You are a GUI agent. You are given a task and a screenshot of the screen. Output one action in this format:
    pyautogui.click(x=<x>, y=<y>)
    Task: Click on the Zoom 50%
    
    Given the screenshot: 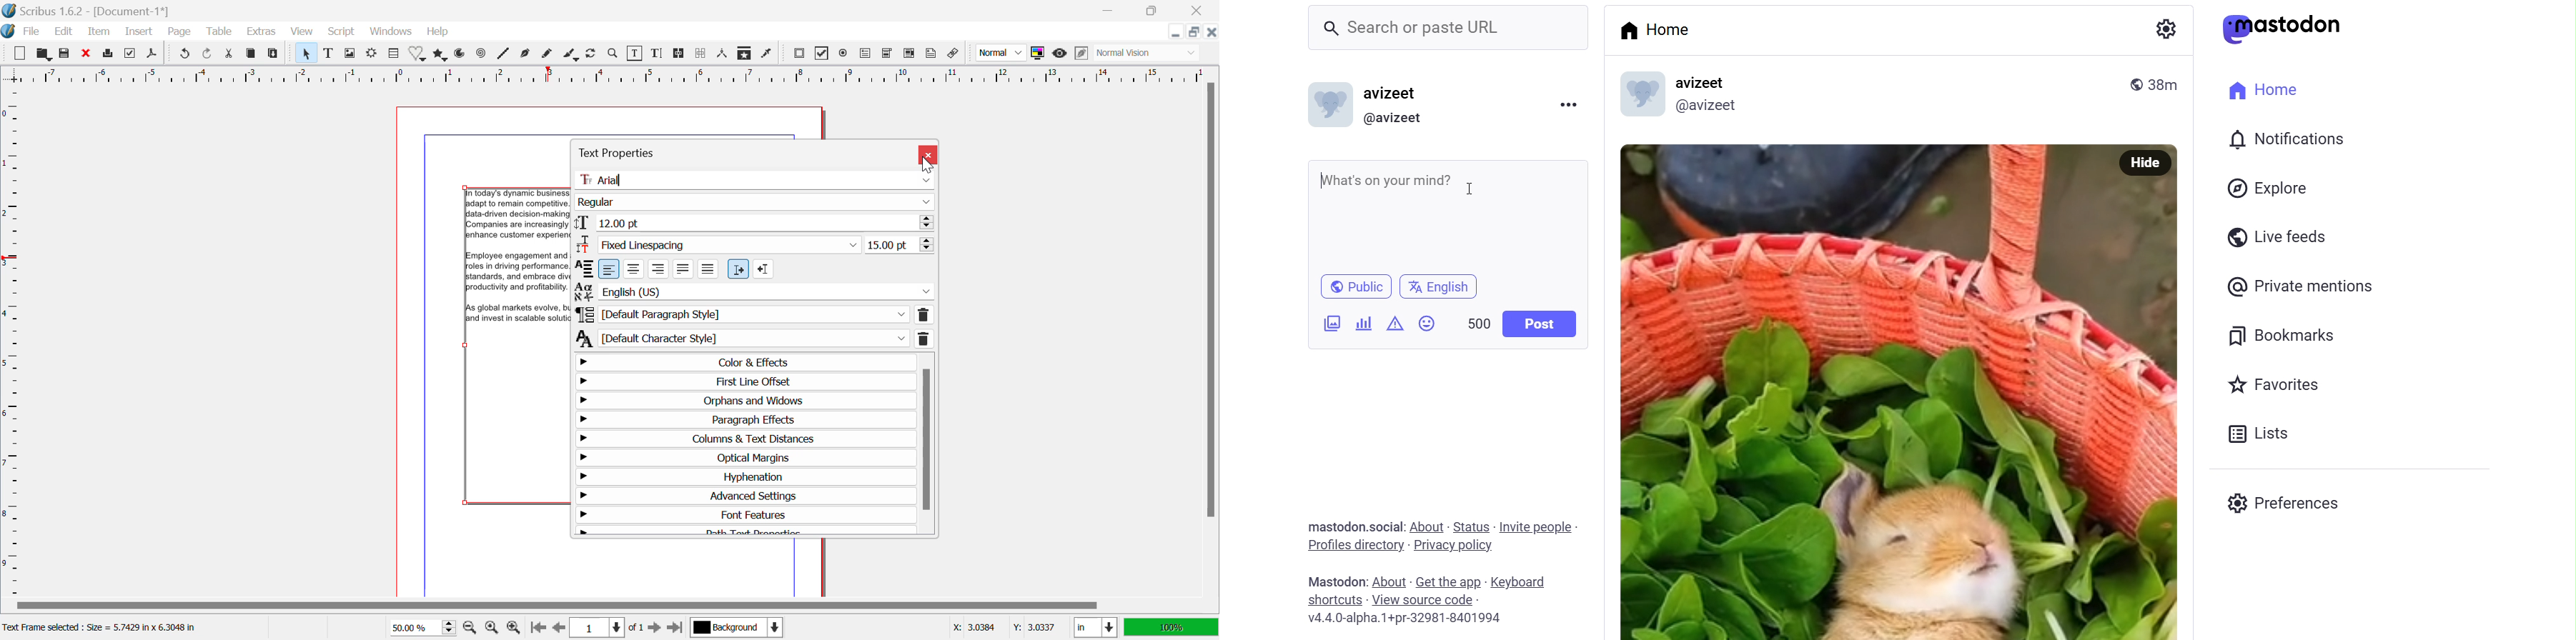 What is the action you would take?
    pyautogui.click(x=422, y=626)
    